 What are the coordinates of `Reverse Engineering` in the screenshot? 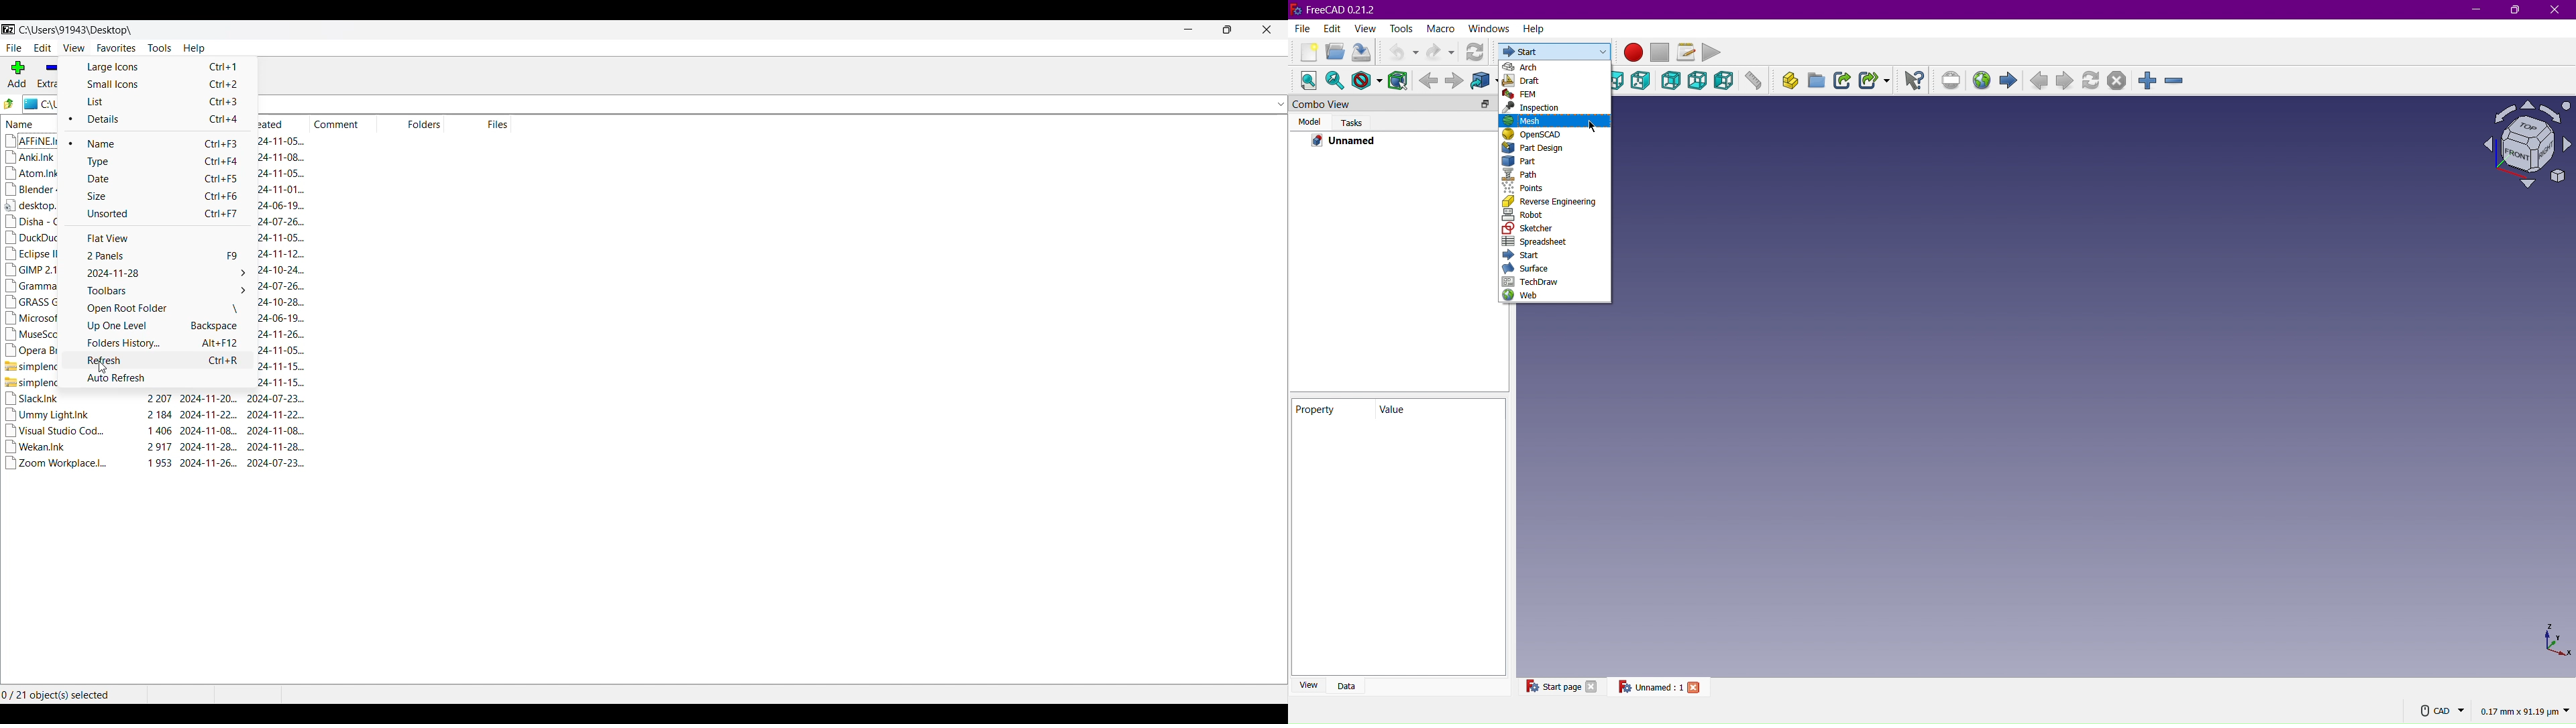 It's located at (1557, 201).